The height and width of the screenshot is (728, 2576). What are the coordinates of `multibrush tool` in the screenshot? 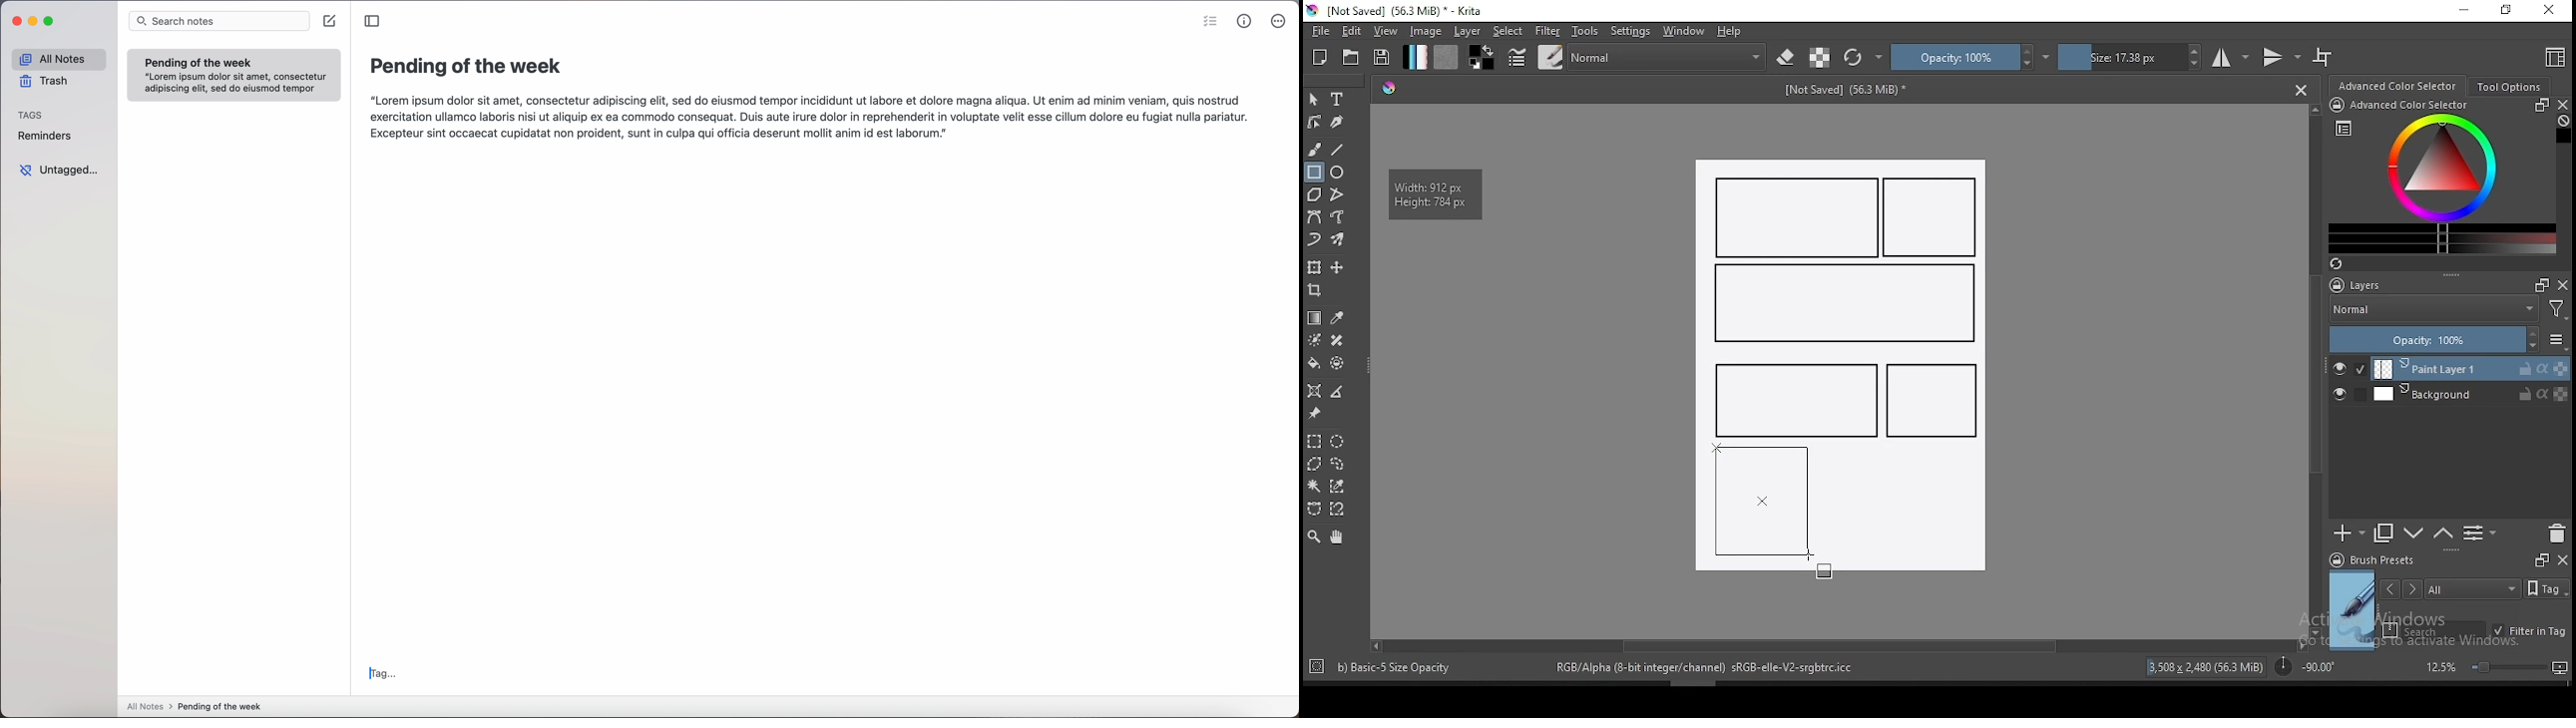 It's located at (1339, 241).